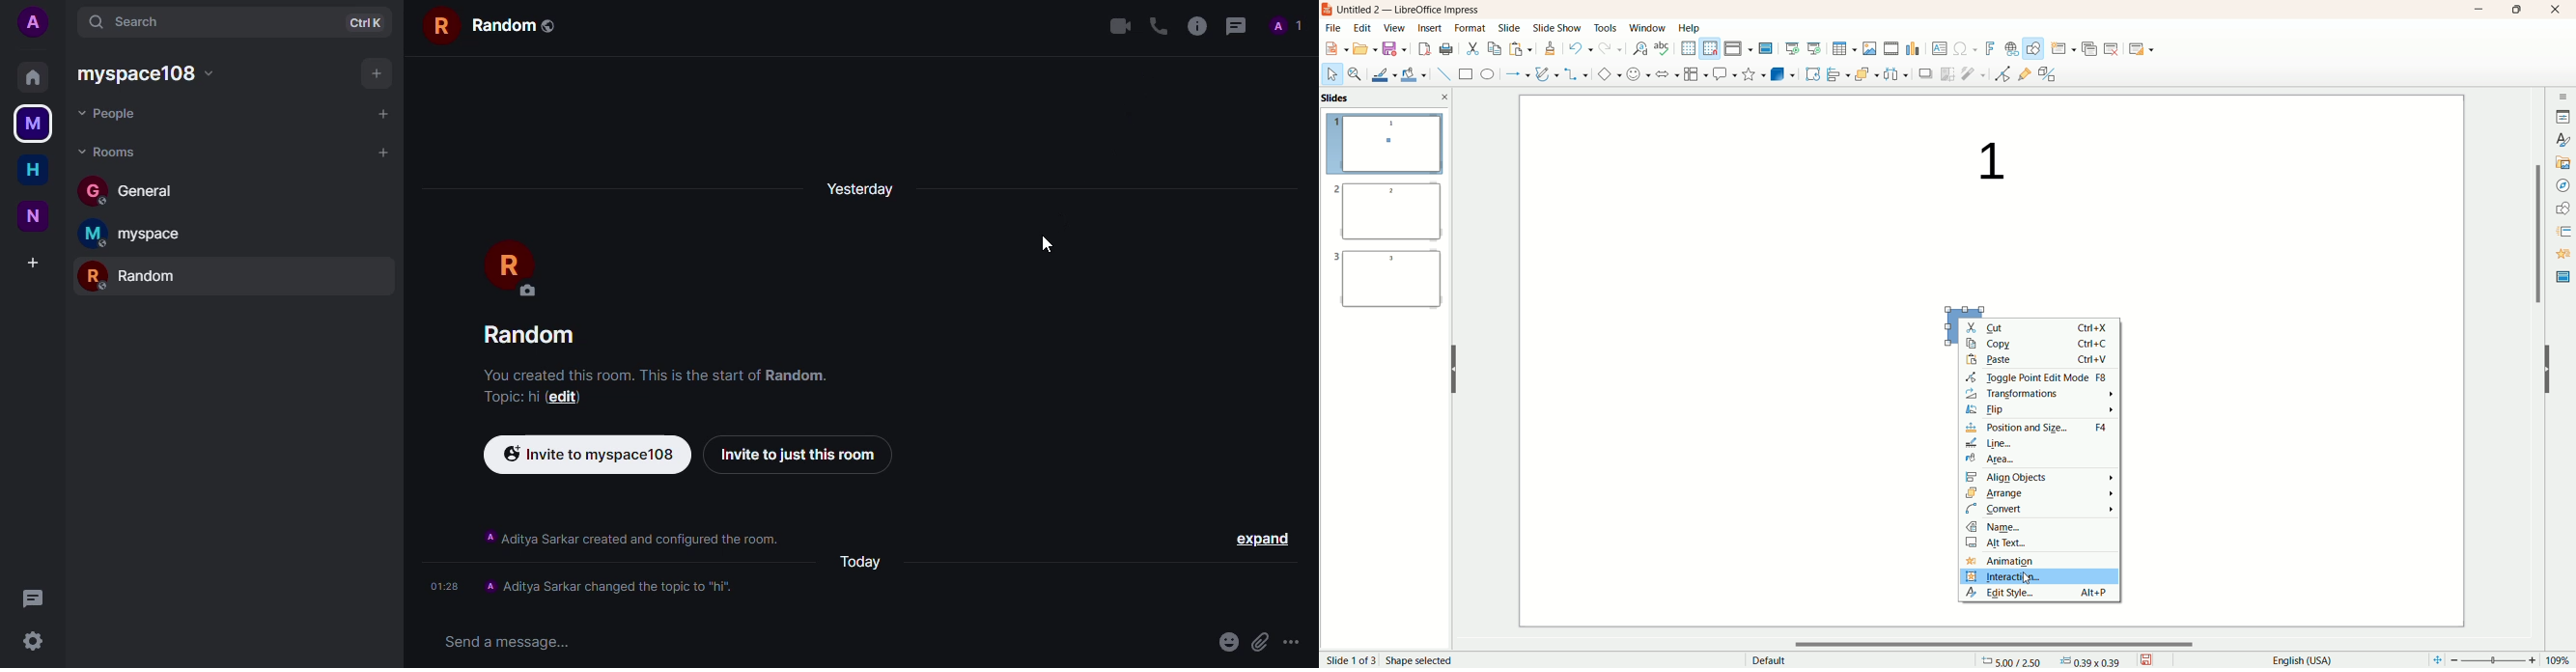 The width and height of the screenshot is (2576, 672). Describe the element at coordinates (2562, 94) in the screenshot. I see `sidebar settings` at that location.